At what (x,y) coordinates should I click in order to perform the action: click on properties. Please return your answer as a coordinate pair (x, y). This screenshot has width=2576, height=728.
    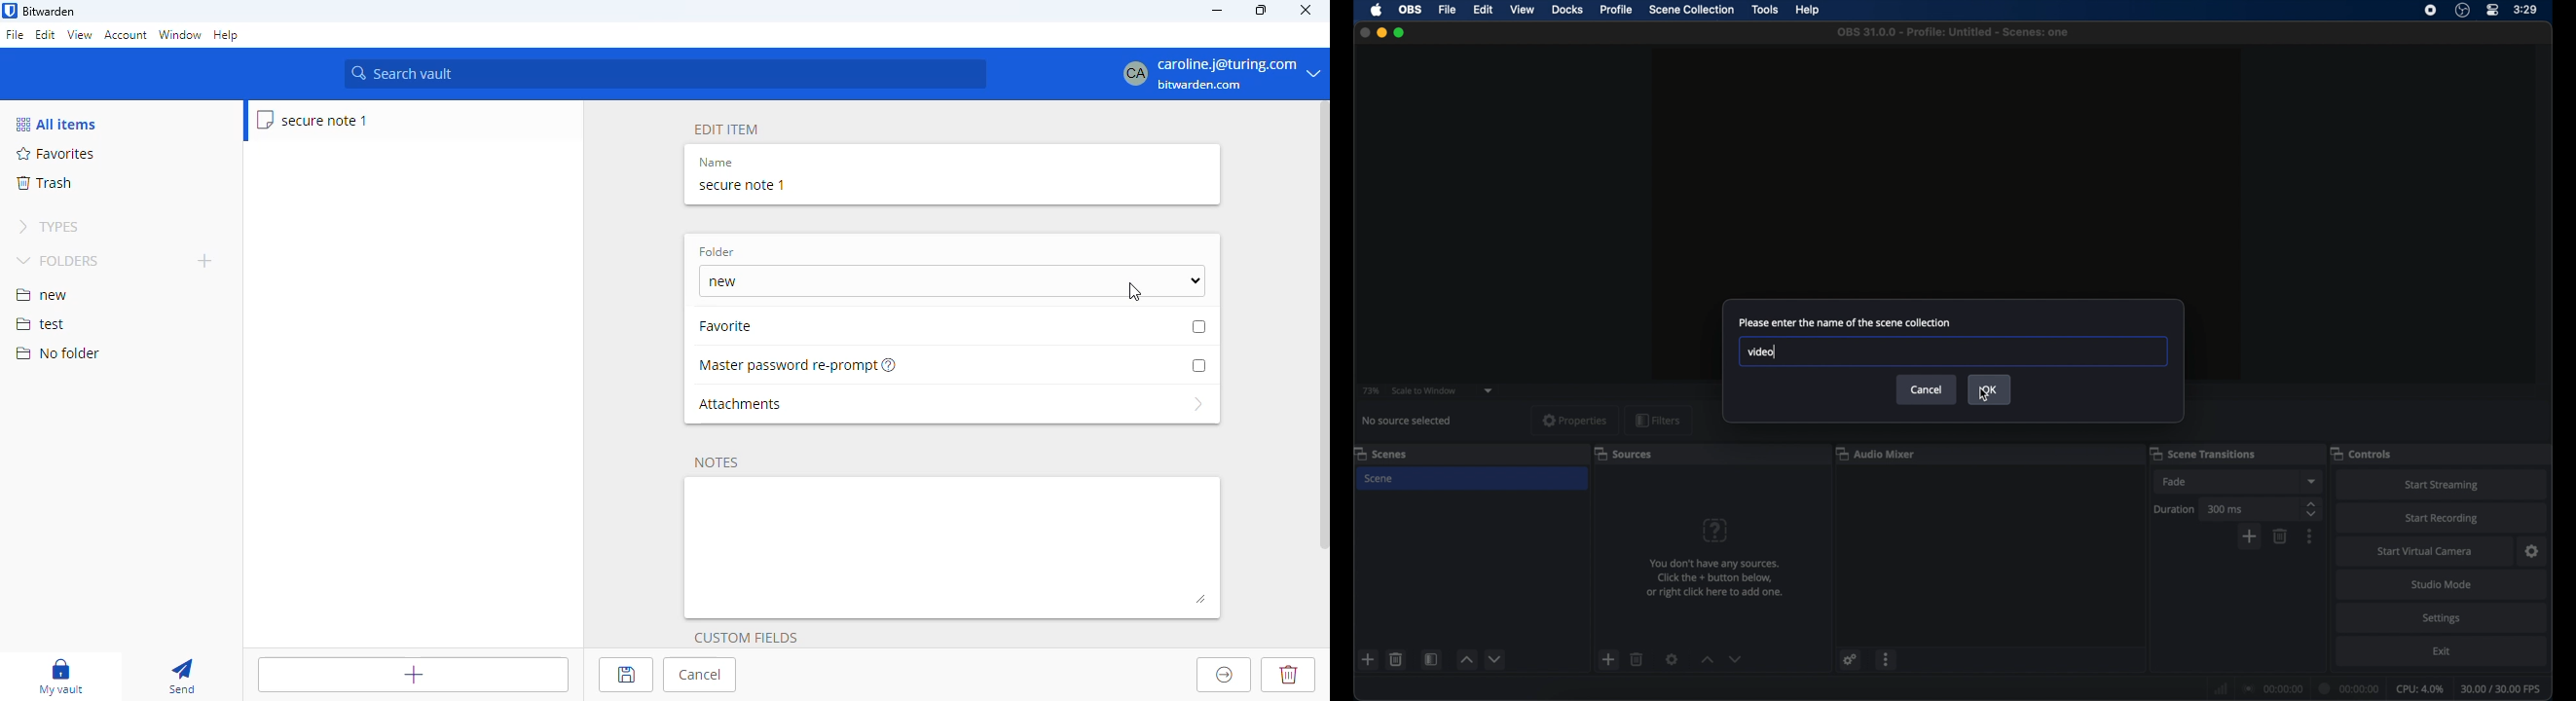
    Looking at the image, I should click on (1576, 421).